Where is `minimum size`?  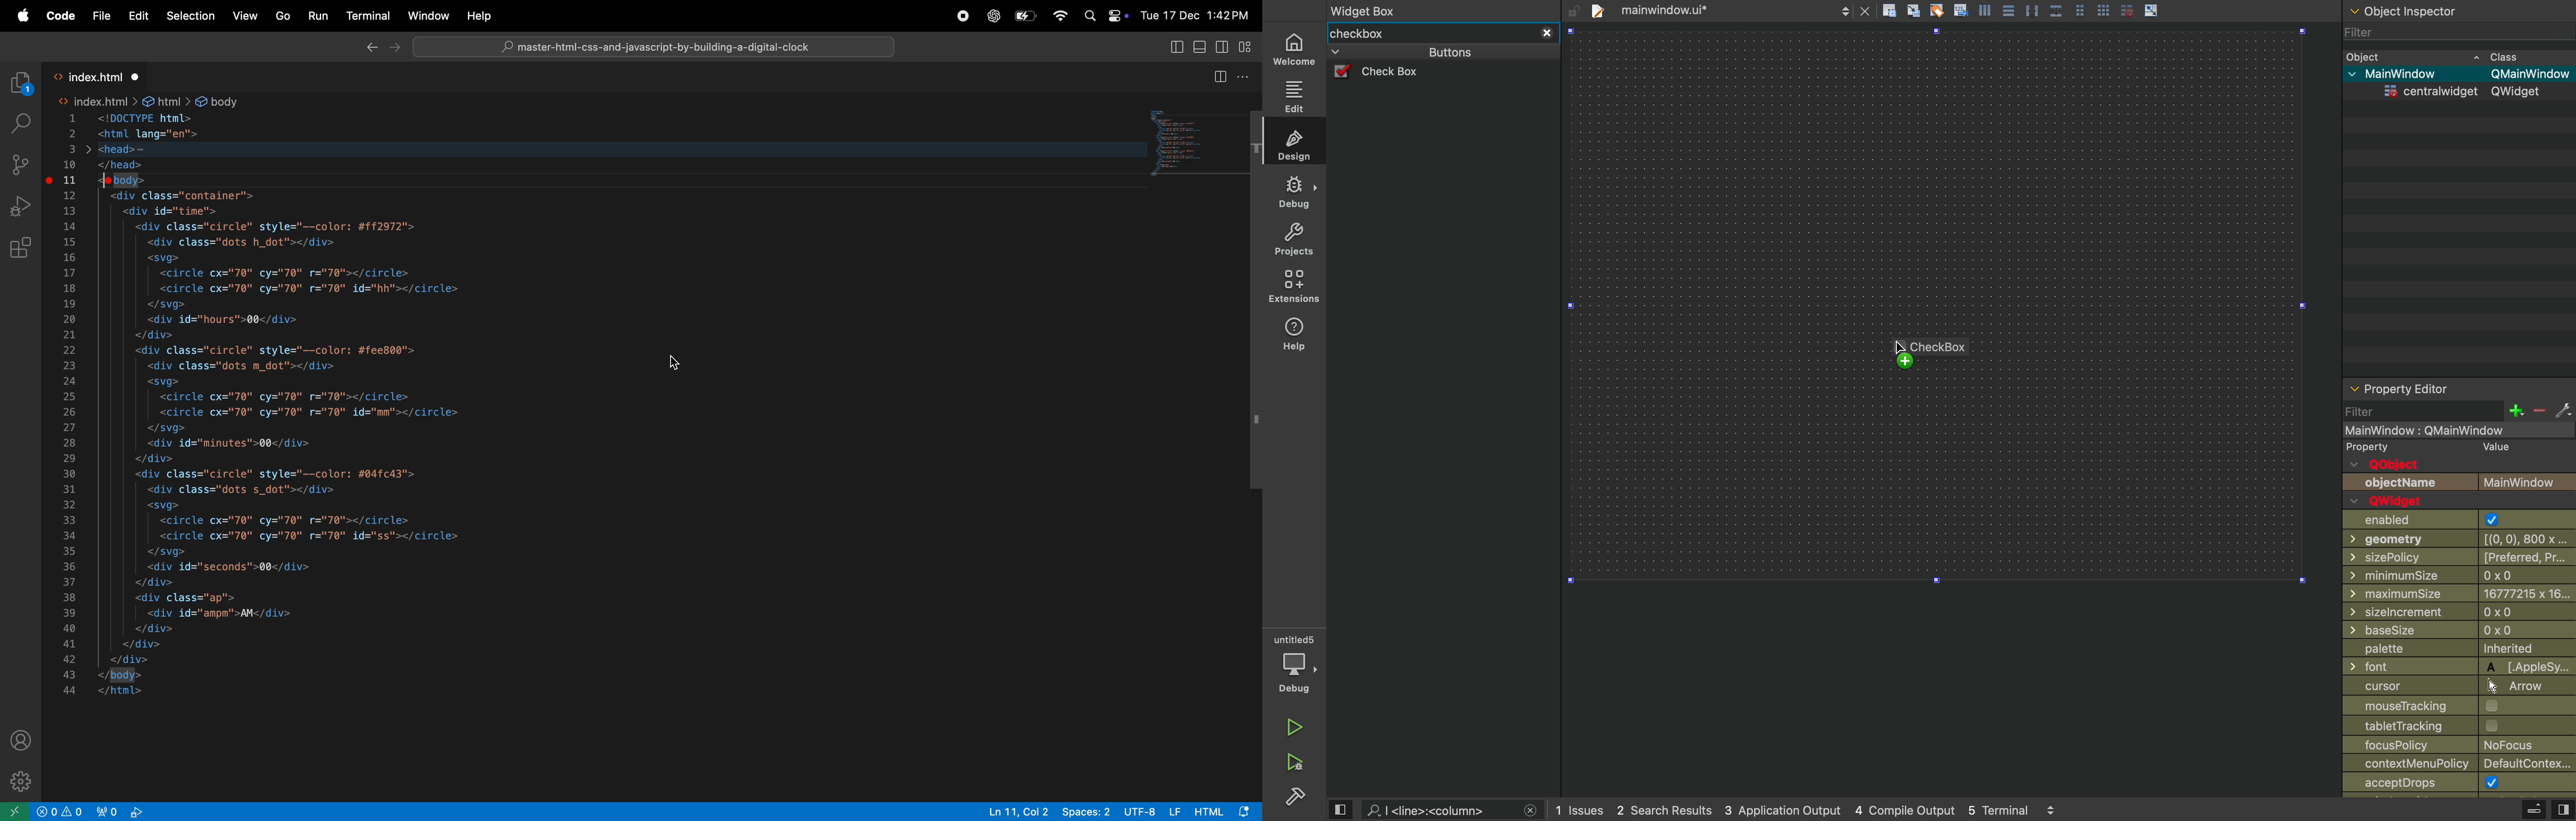
minimum size is located at coordinates (2434, 575).